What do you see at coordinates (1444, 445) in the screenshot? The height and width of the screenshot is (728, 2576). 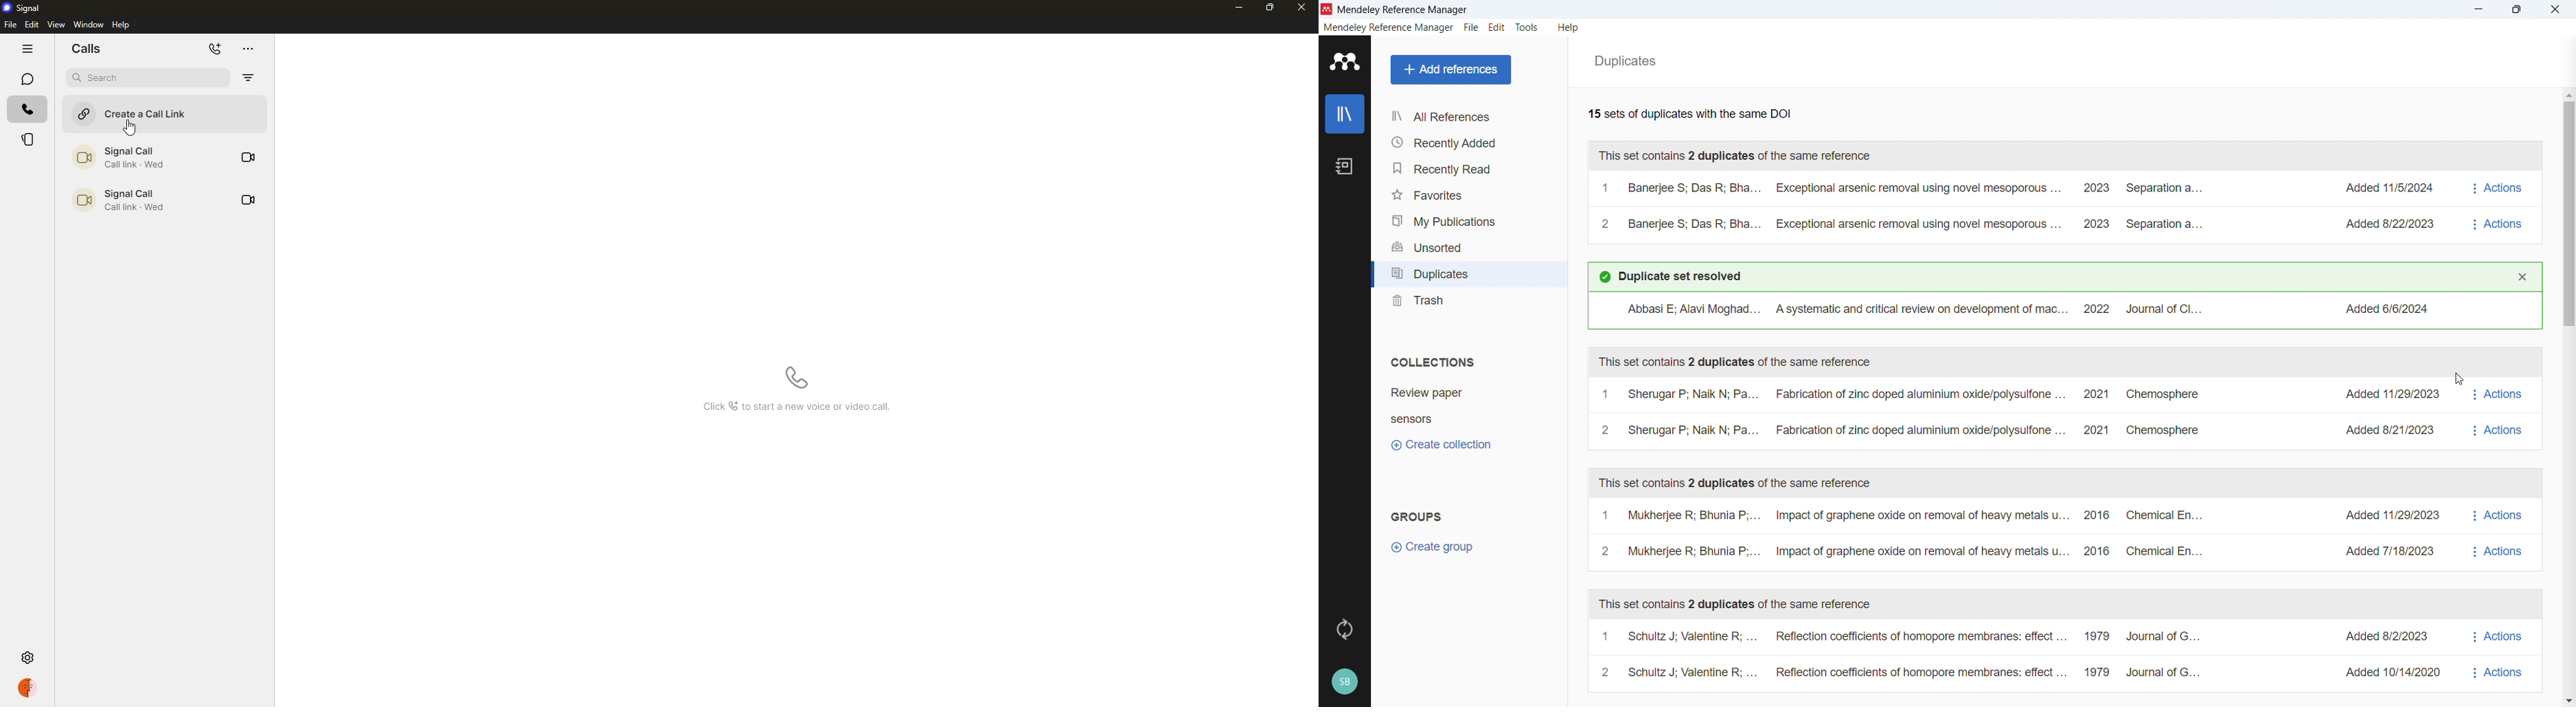 I see `Create collection ` at bounding box center [1444, 445].